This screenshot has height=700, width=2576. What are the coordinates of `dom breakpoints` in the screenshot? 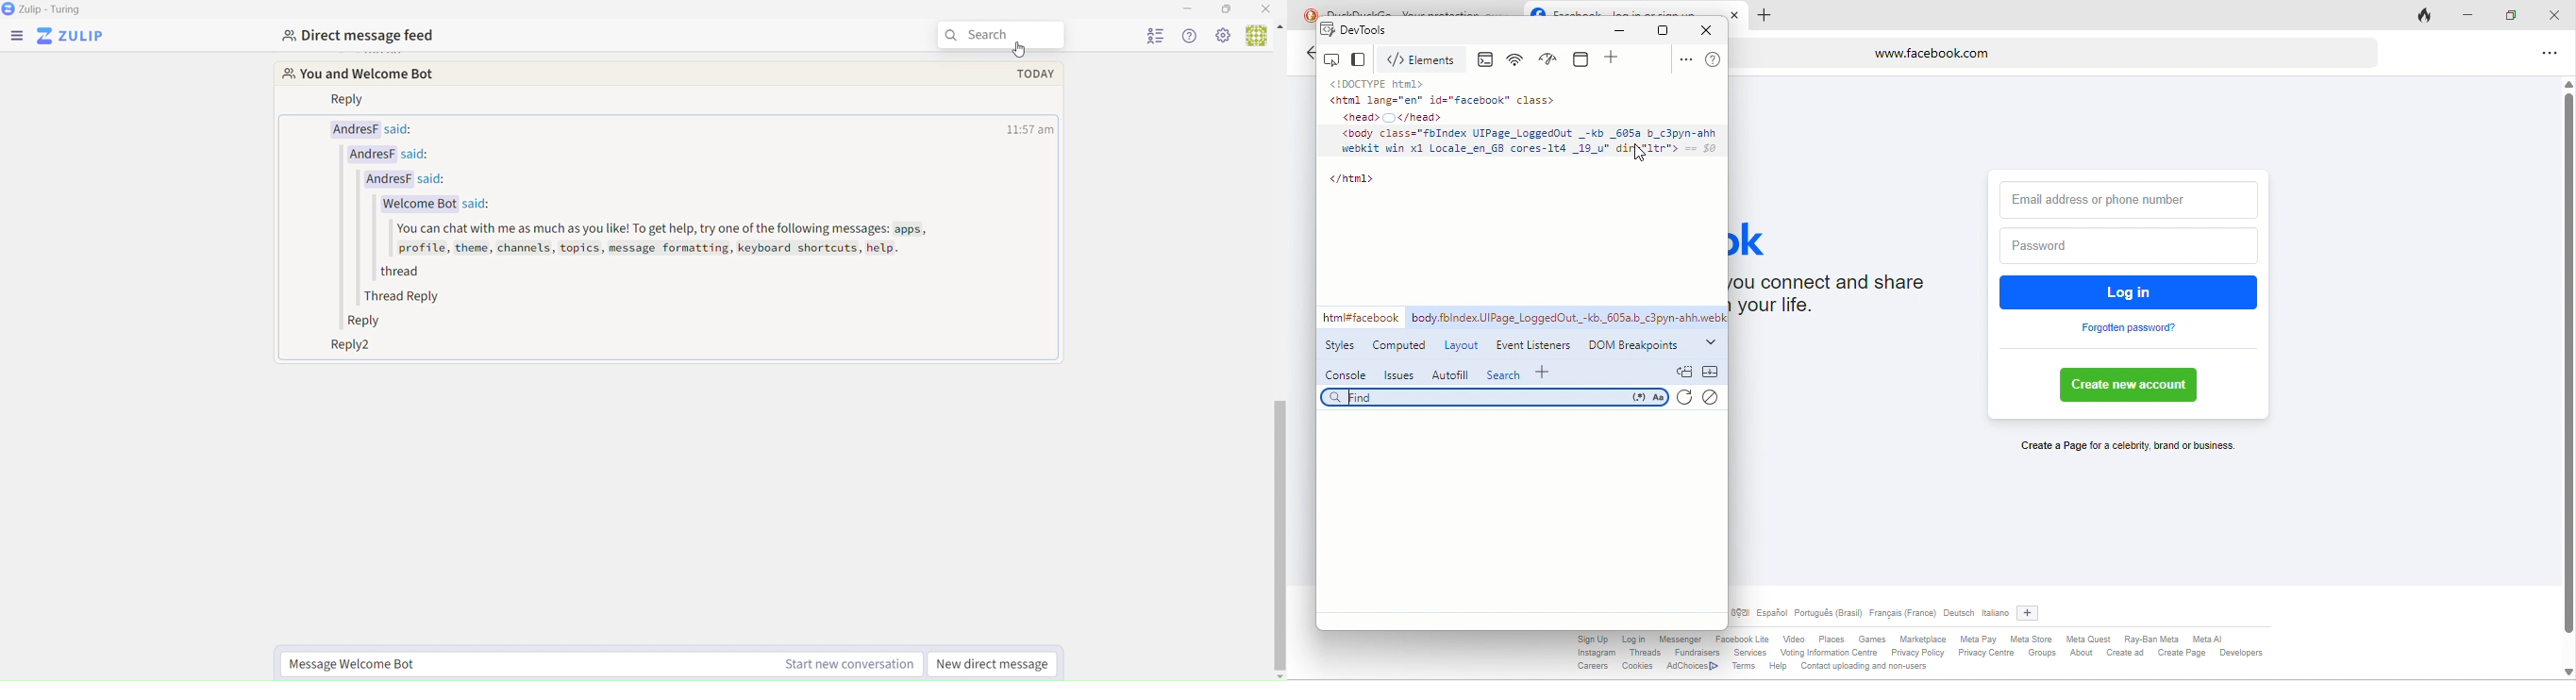 It's located at (1638, 344).